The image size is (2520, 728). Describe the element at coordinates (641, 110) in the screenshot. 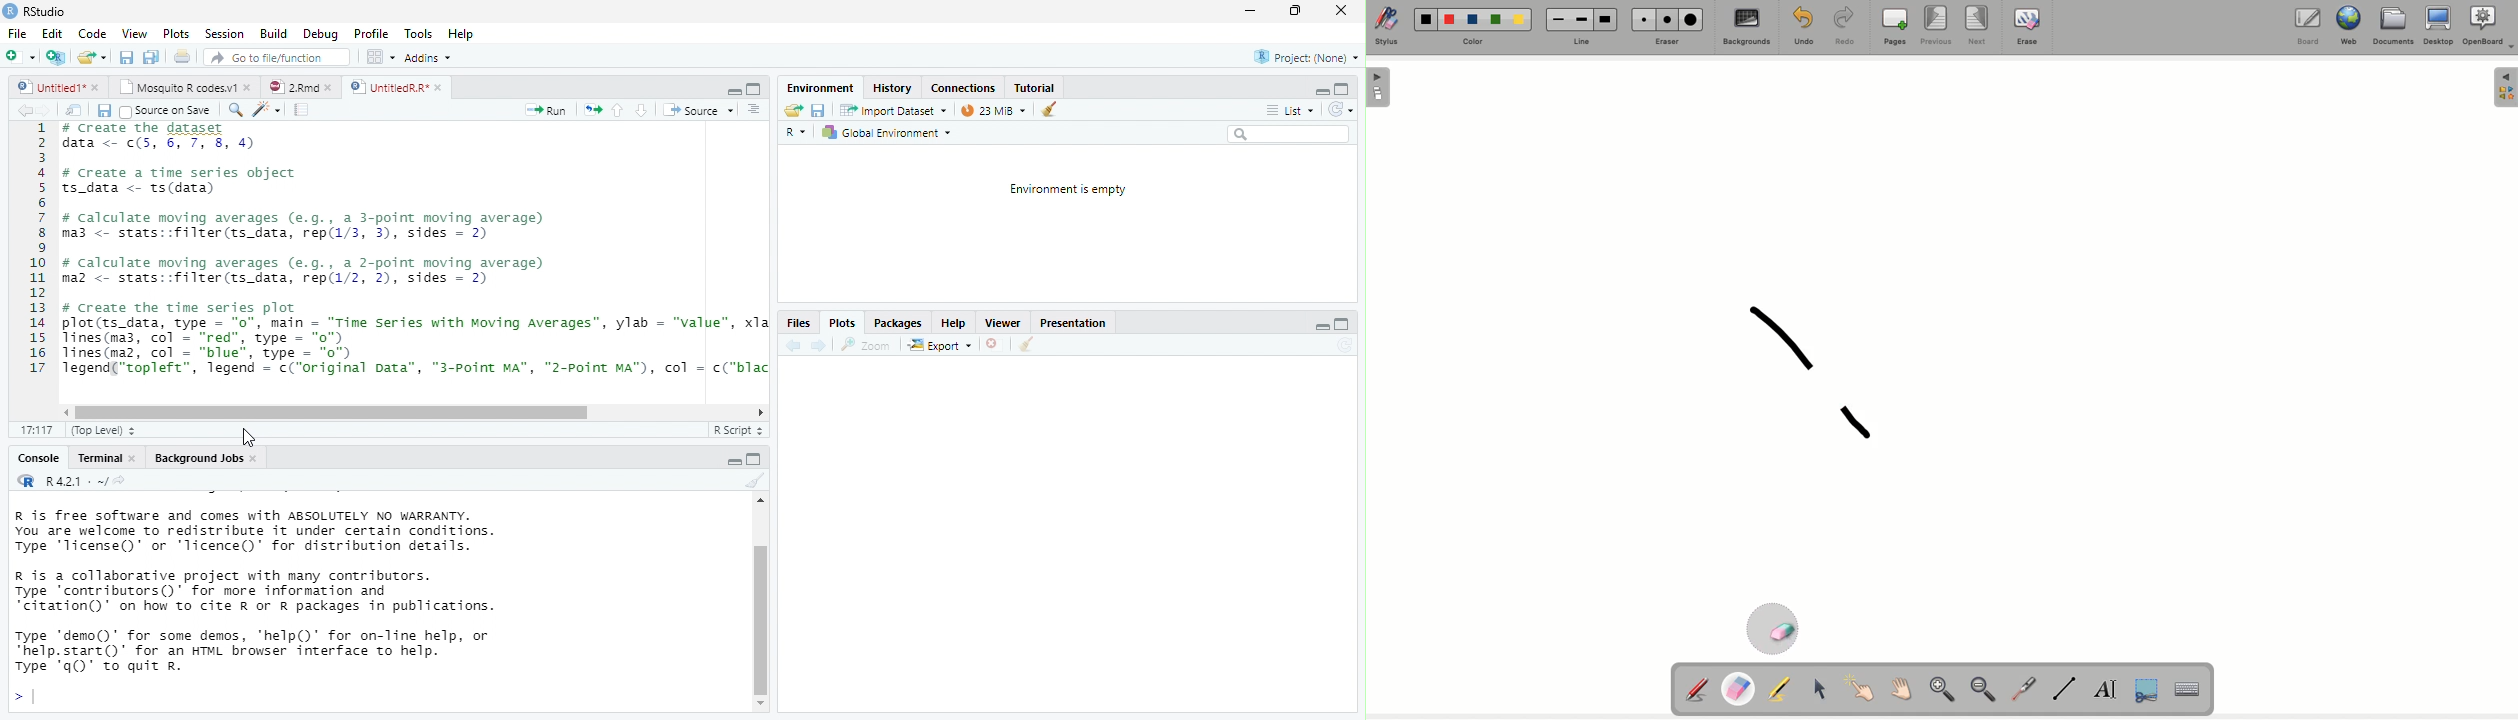

I see `down` at that location.